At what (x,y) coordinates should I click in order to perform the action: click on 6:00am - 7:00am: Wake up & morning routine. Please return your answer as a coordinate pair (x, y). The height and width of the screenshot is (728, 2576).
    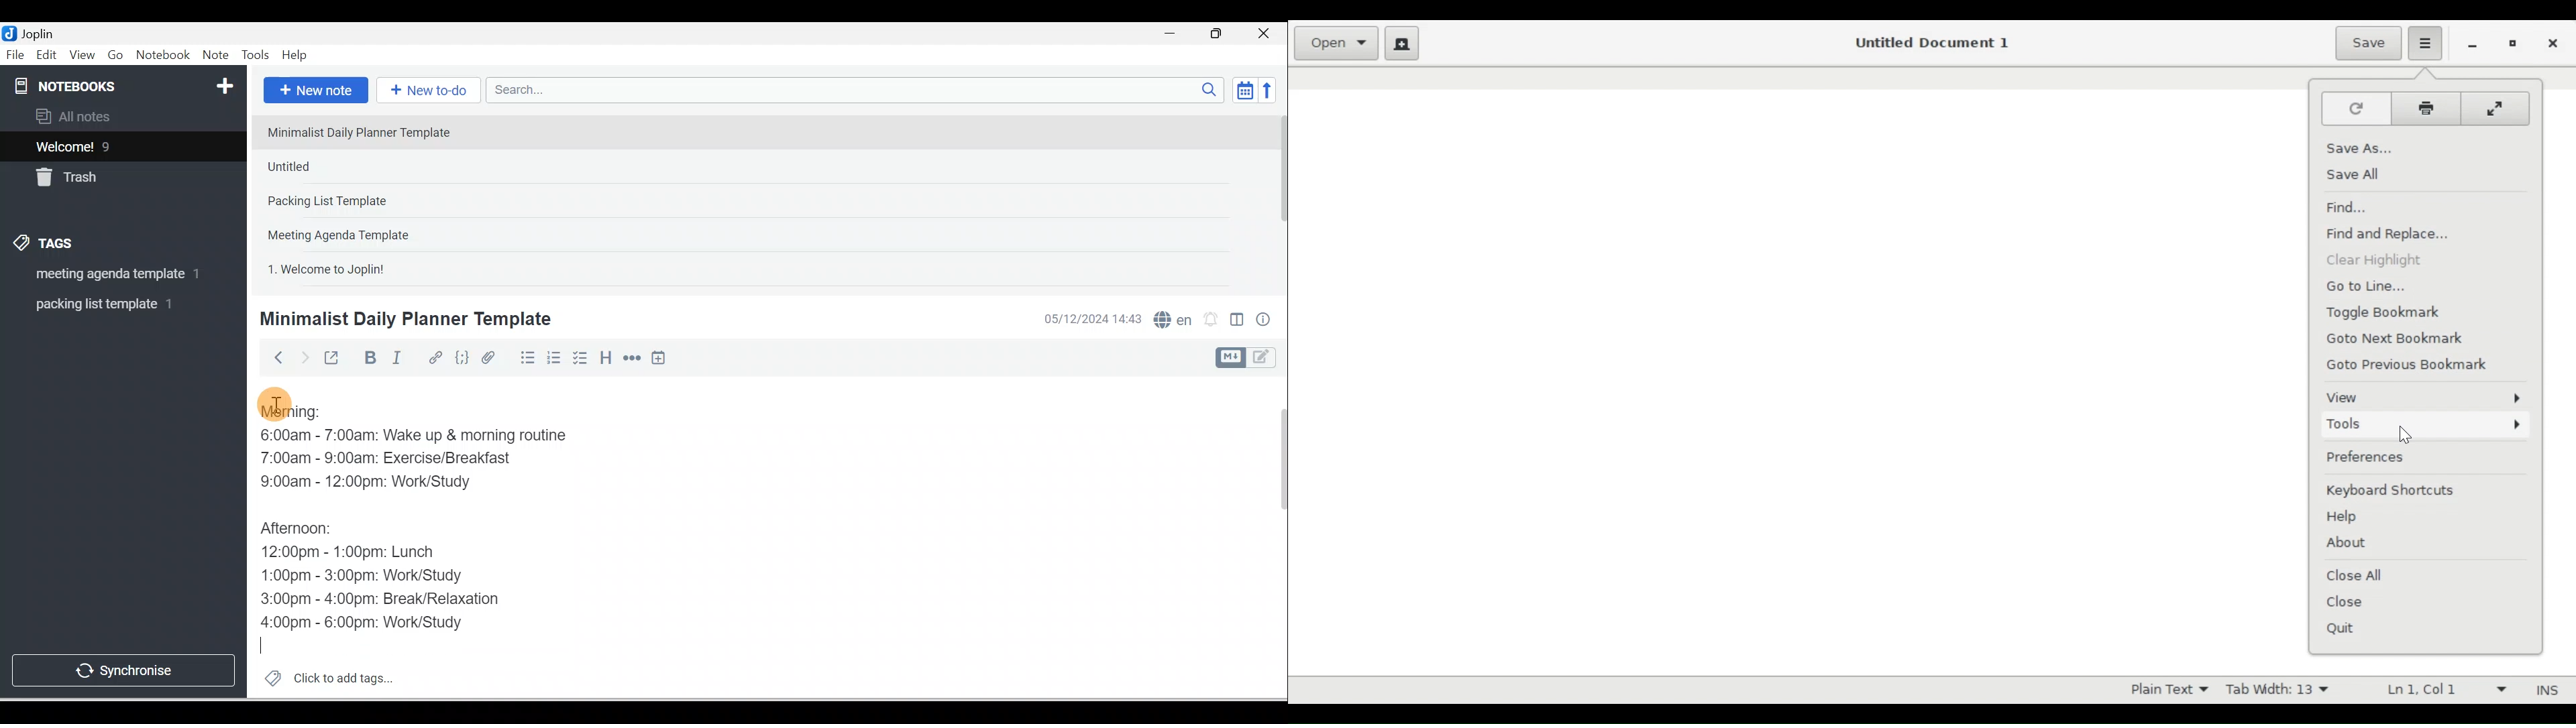
    Looking at the image, I should click on (426, 438).